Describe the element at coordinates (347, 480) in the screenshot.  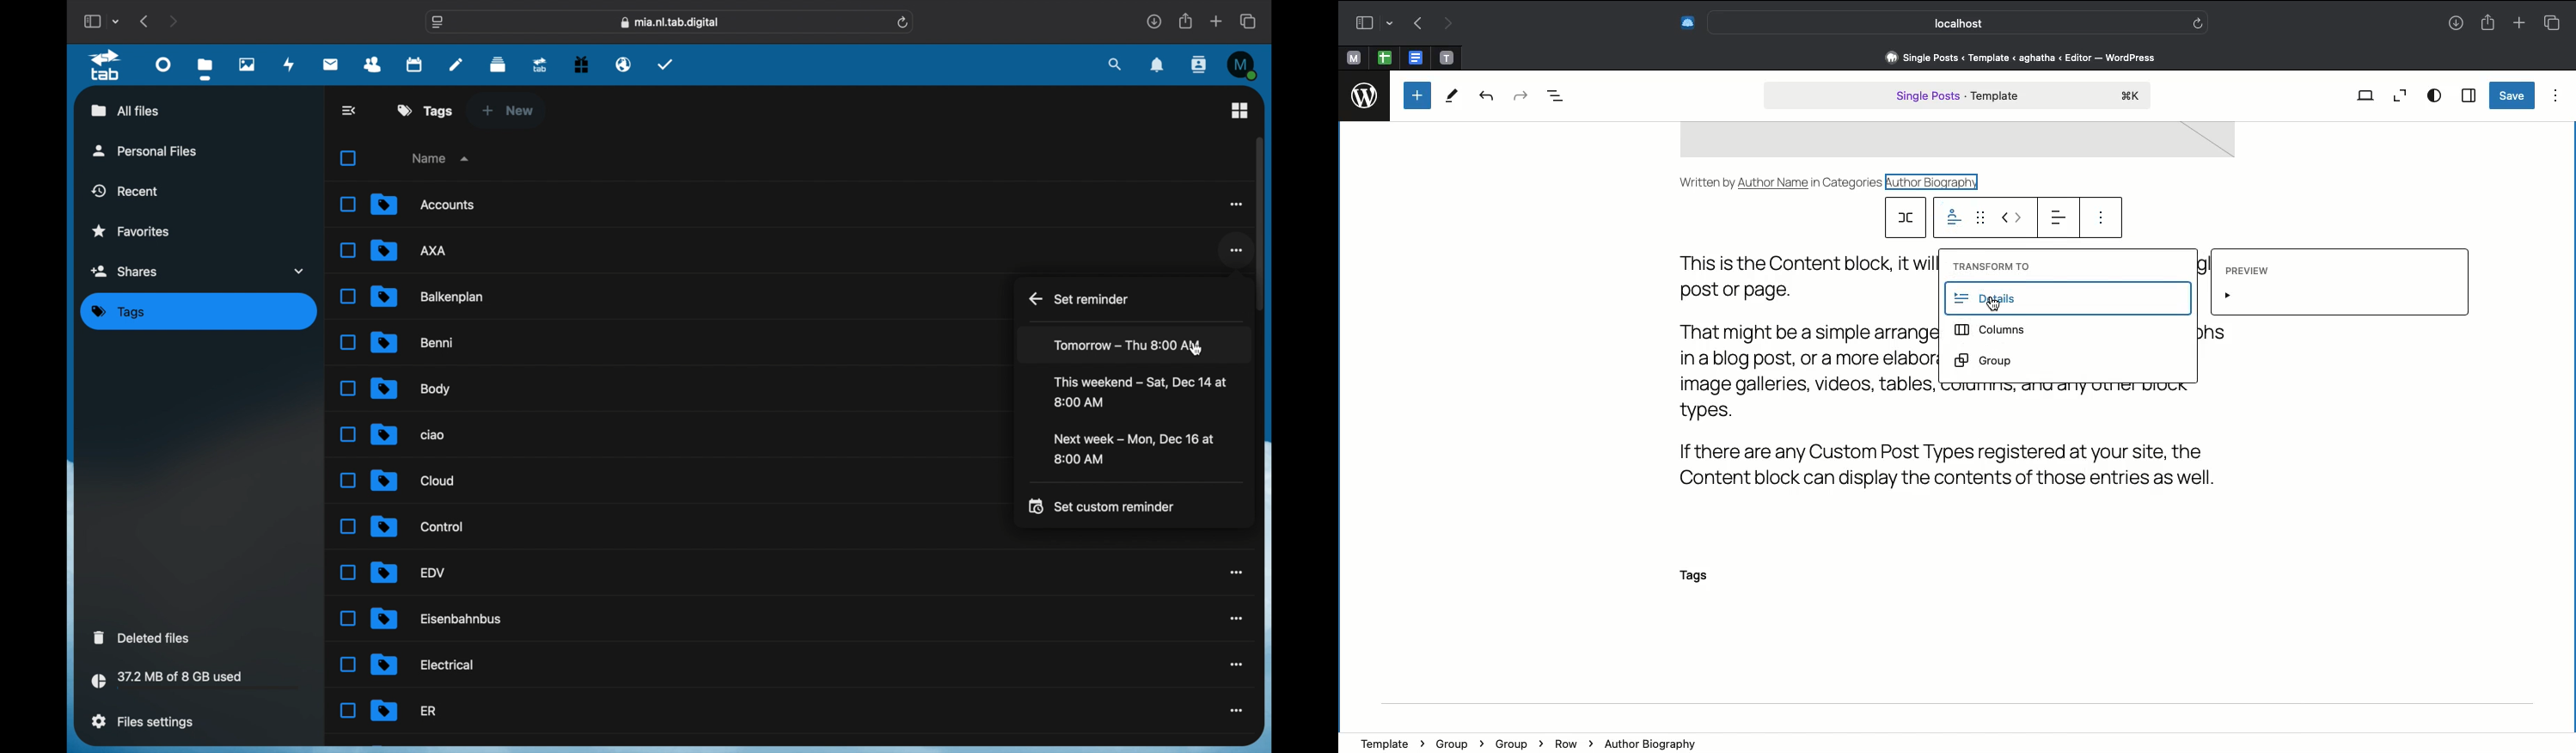
I see `Unselected Checkbox` at that location.